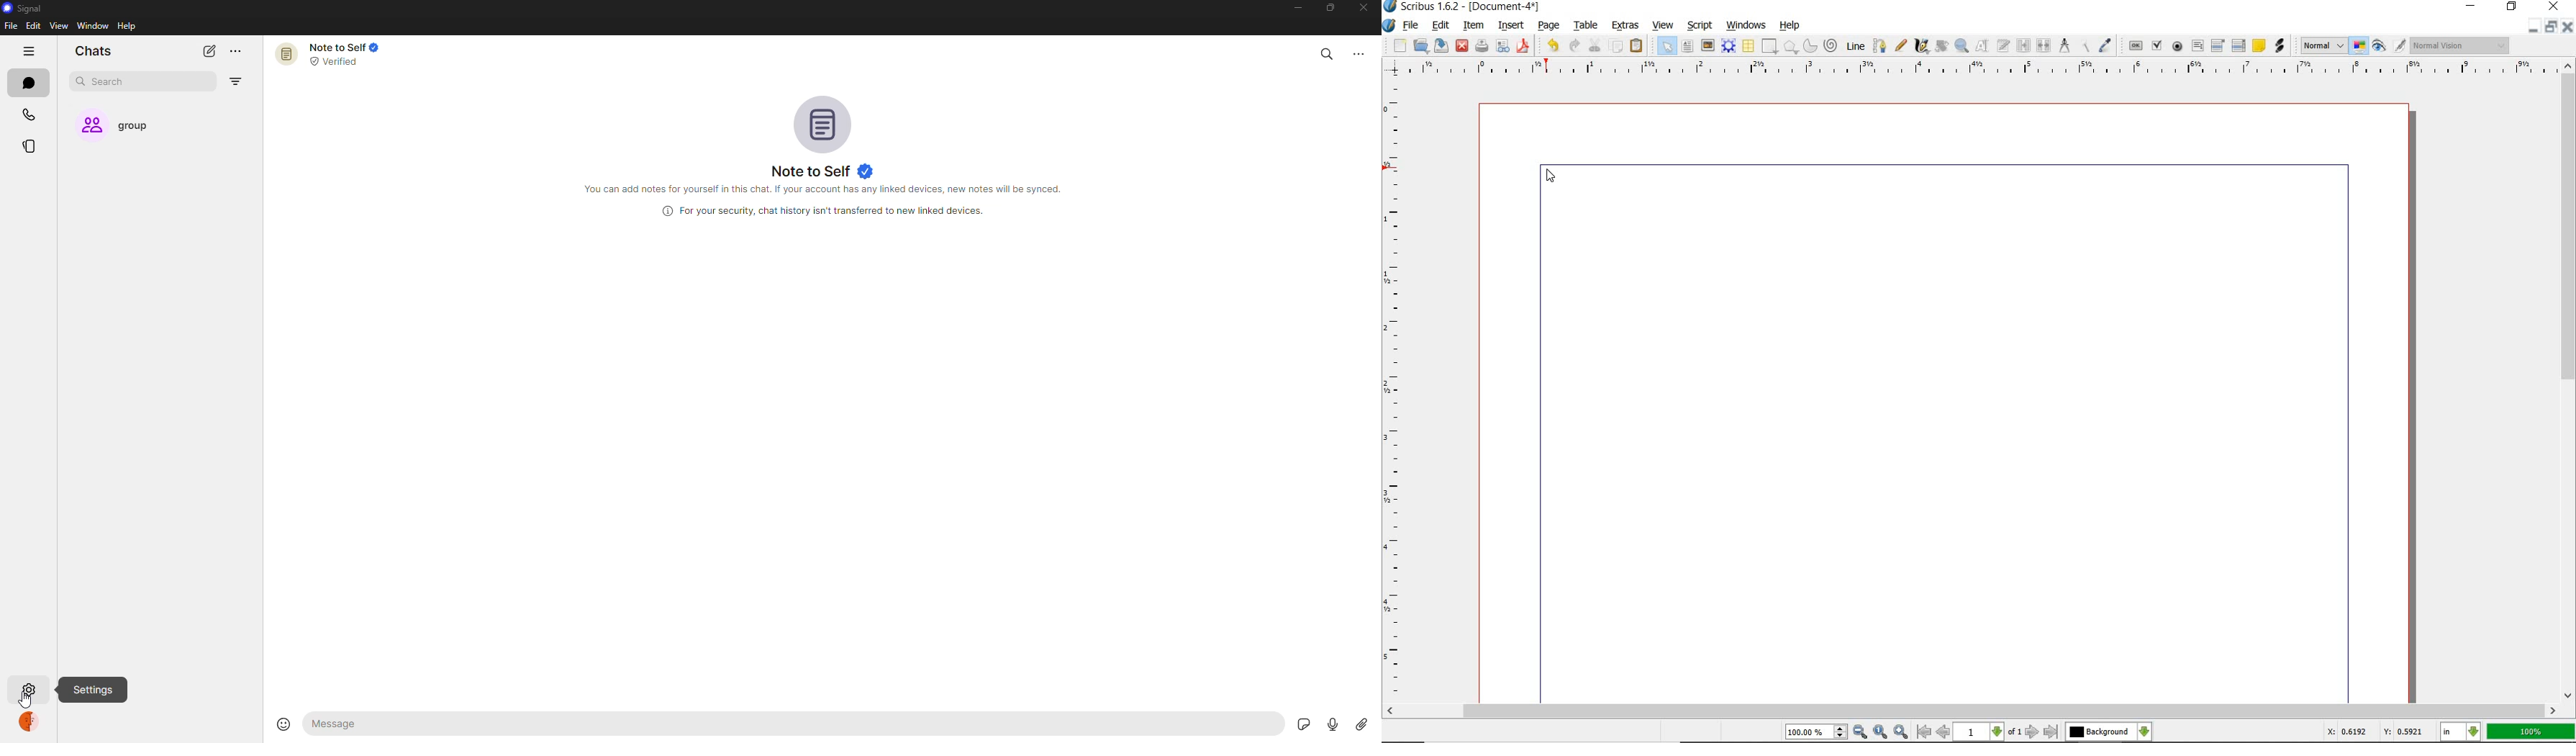 This screenshot has width=2576, height=756. What do you see at coordinates (94, 52) in the screenshot?
I see `chats` at bounding box center [94, 52].